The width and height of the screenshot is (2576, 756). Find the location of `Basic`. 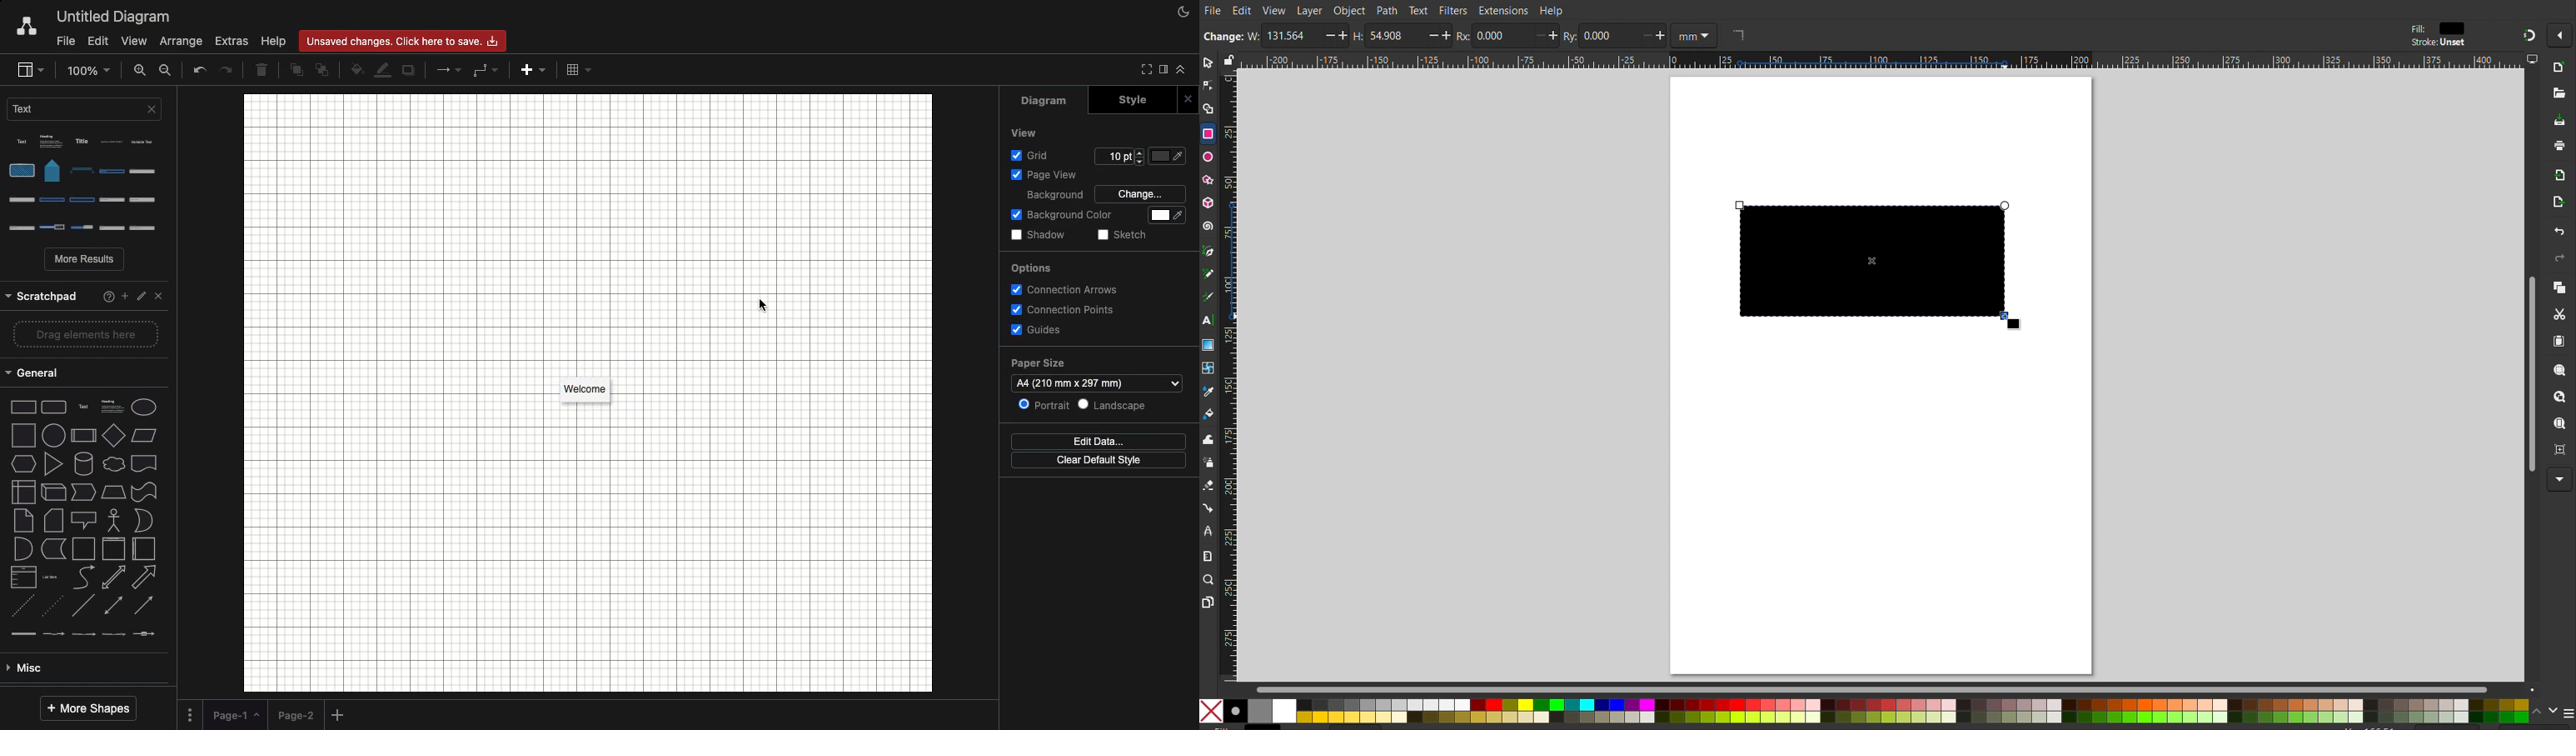

Basic is located at coordinates (84, 577).